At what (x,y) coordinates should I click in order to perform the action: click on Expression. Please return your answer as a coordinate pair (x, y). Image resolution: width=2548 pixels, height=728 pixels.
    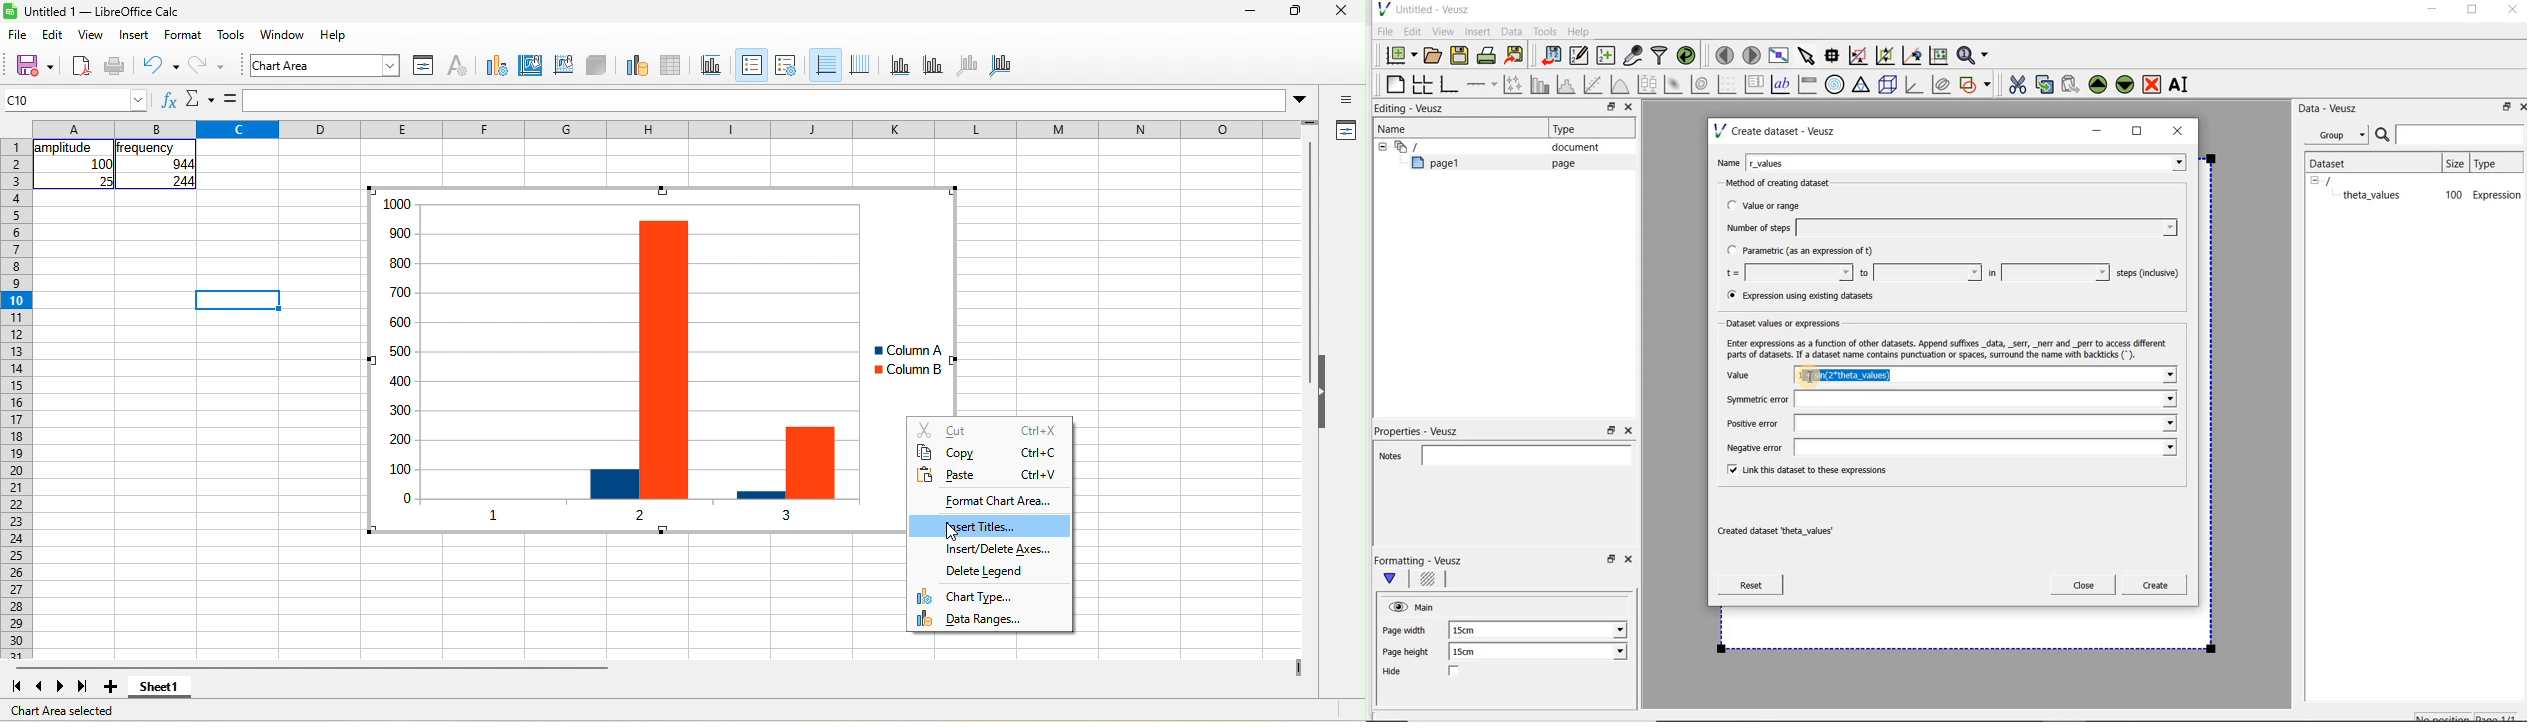
    Looking at the image, I should click on (2498, 194).